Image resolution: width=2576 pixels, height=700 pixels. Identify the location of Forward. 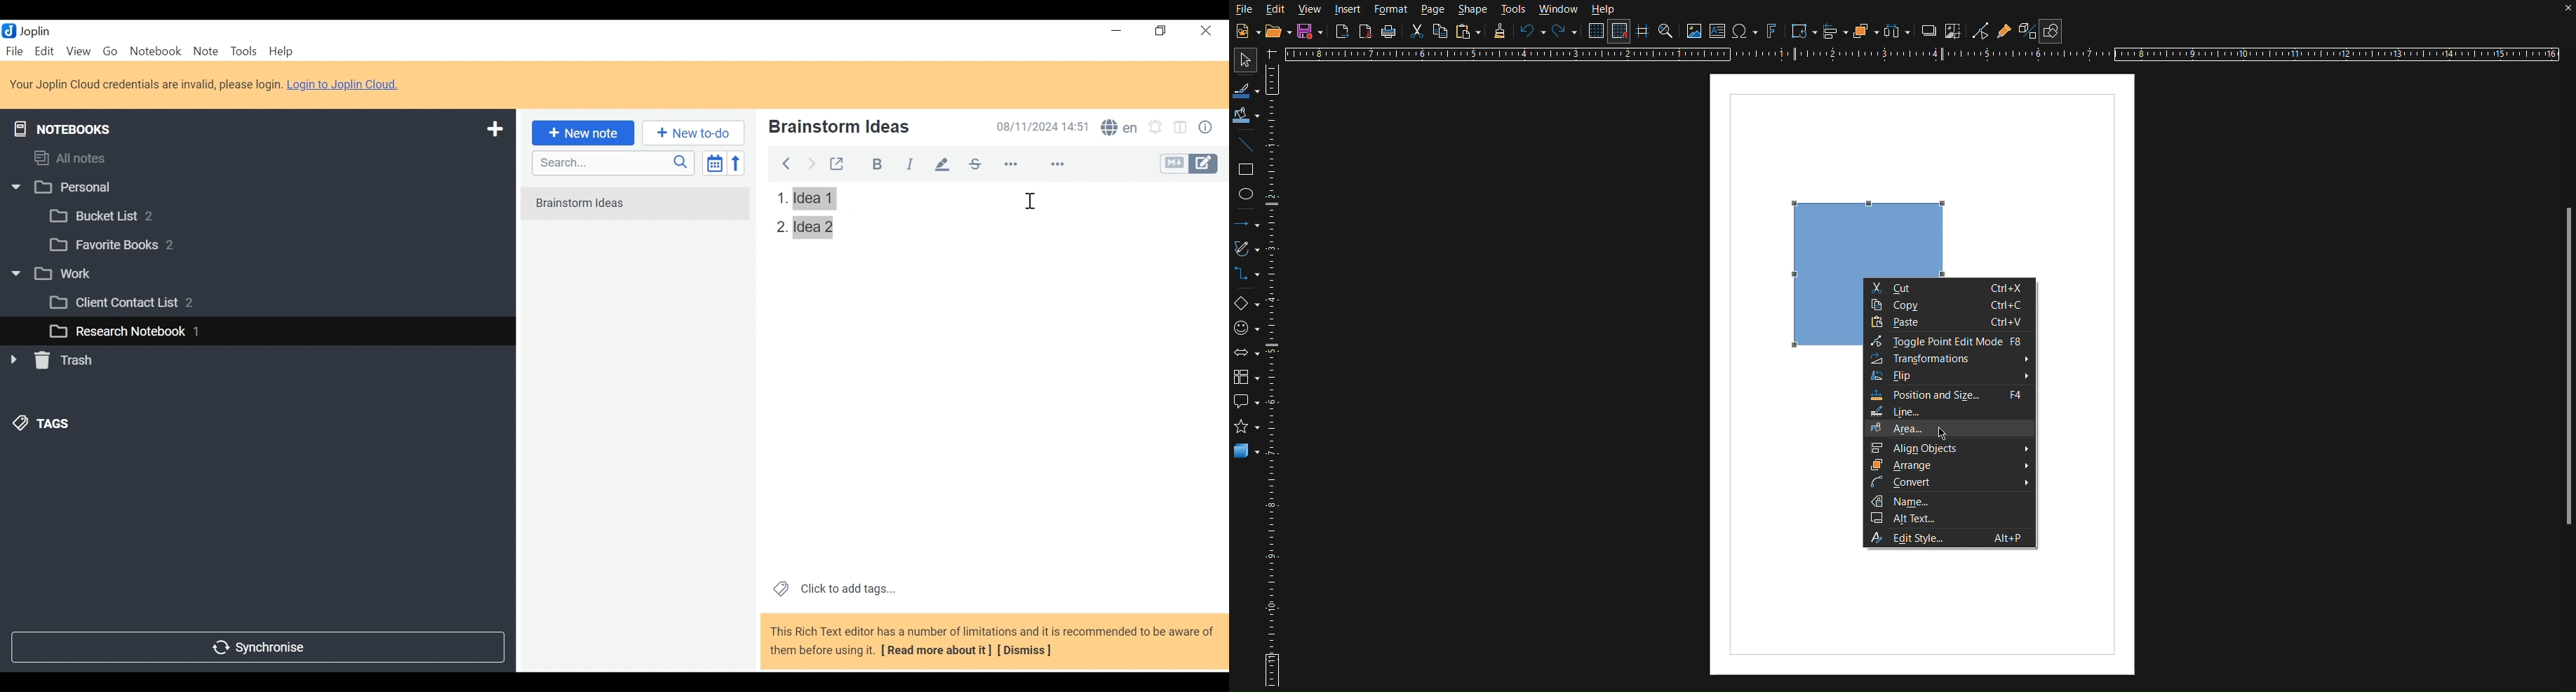
(813, 162).